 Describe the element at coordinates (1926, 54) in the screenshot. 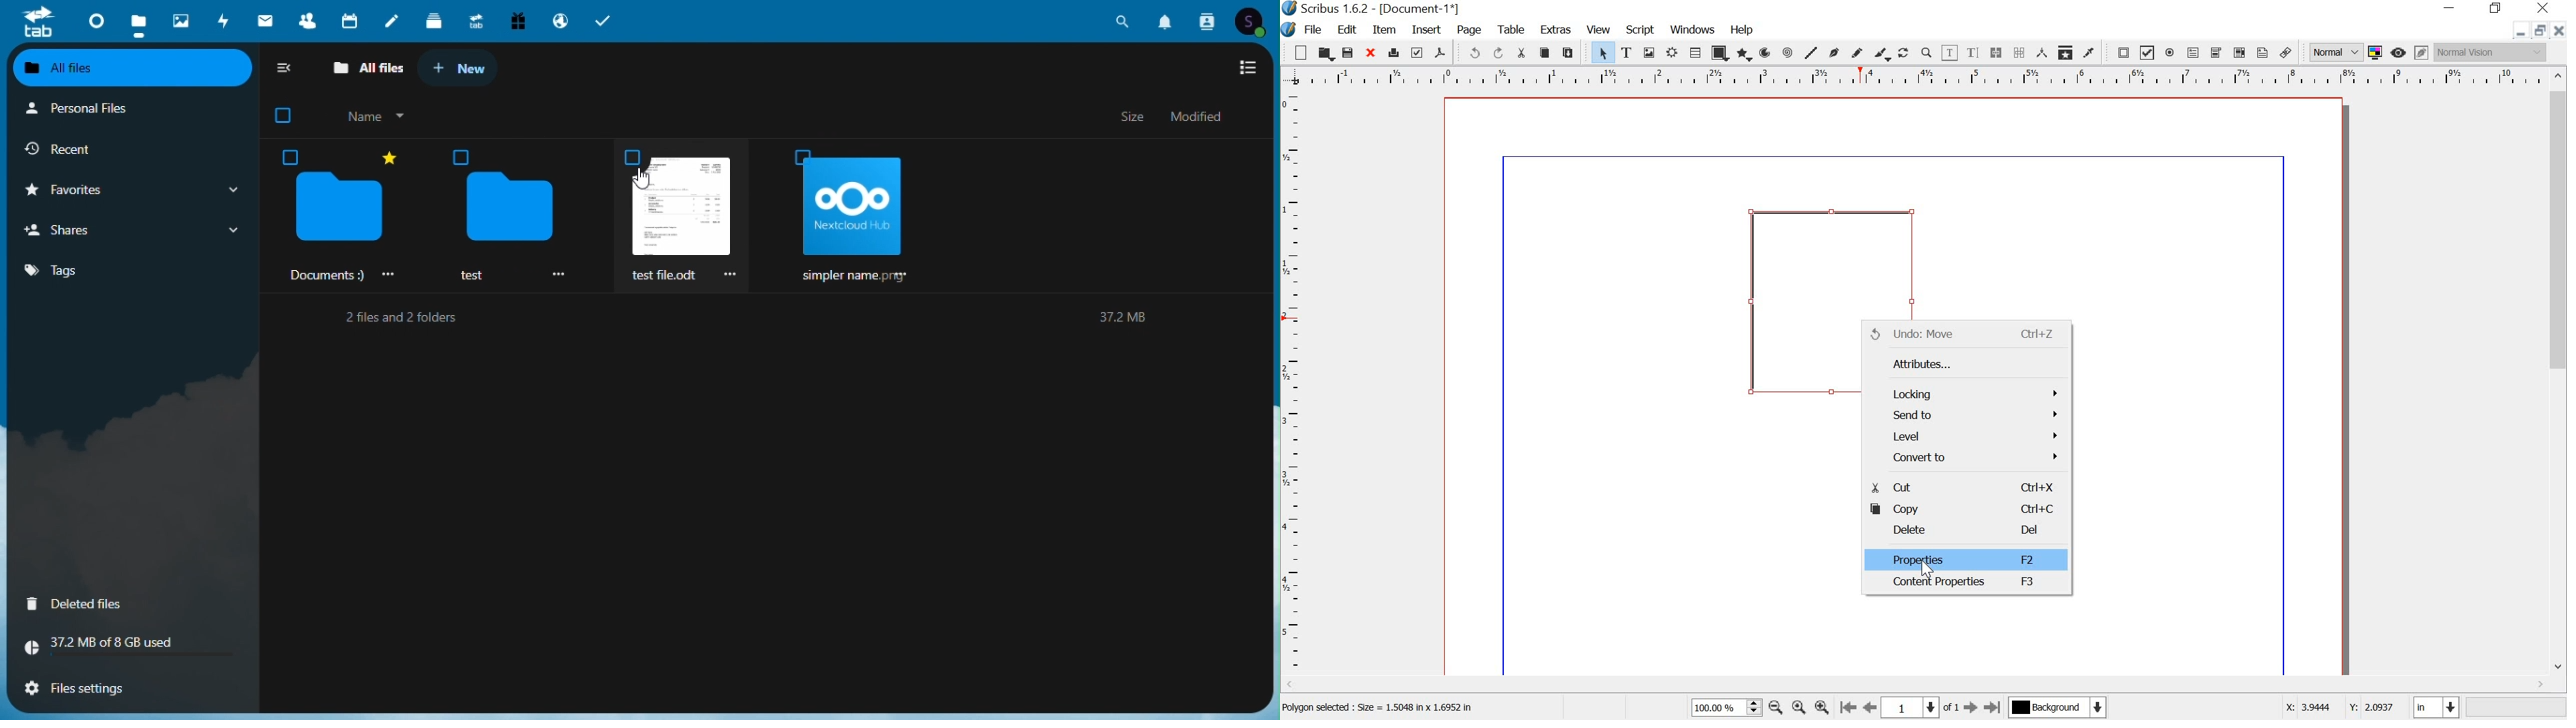

I see `zoom in or out` at that location.